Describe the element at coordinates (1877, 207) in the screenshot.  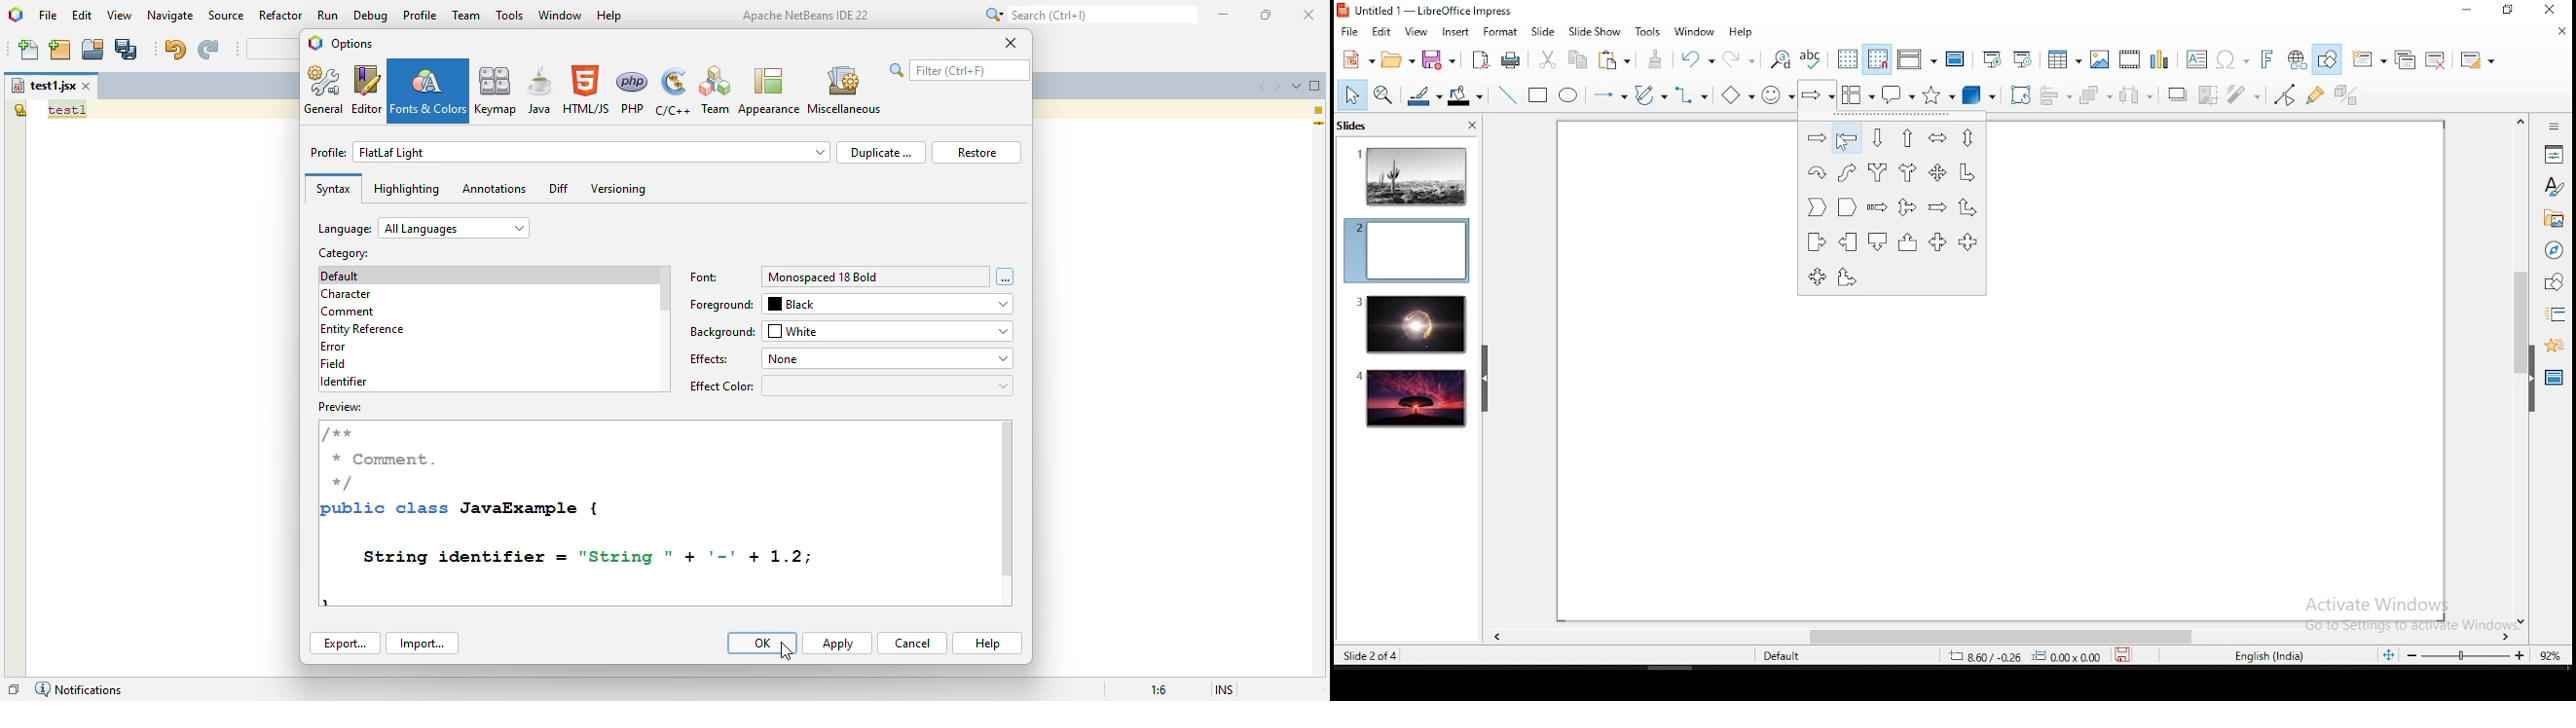
I see `striped right arrow` at that location.